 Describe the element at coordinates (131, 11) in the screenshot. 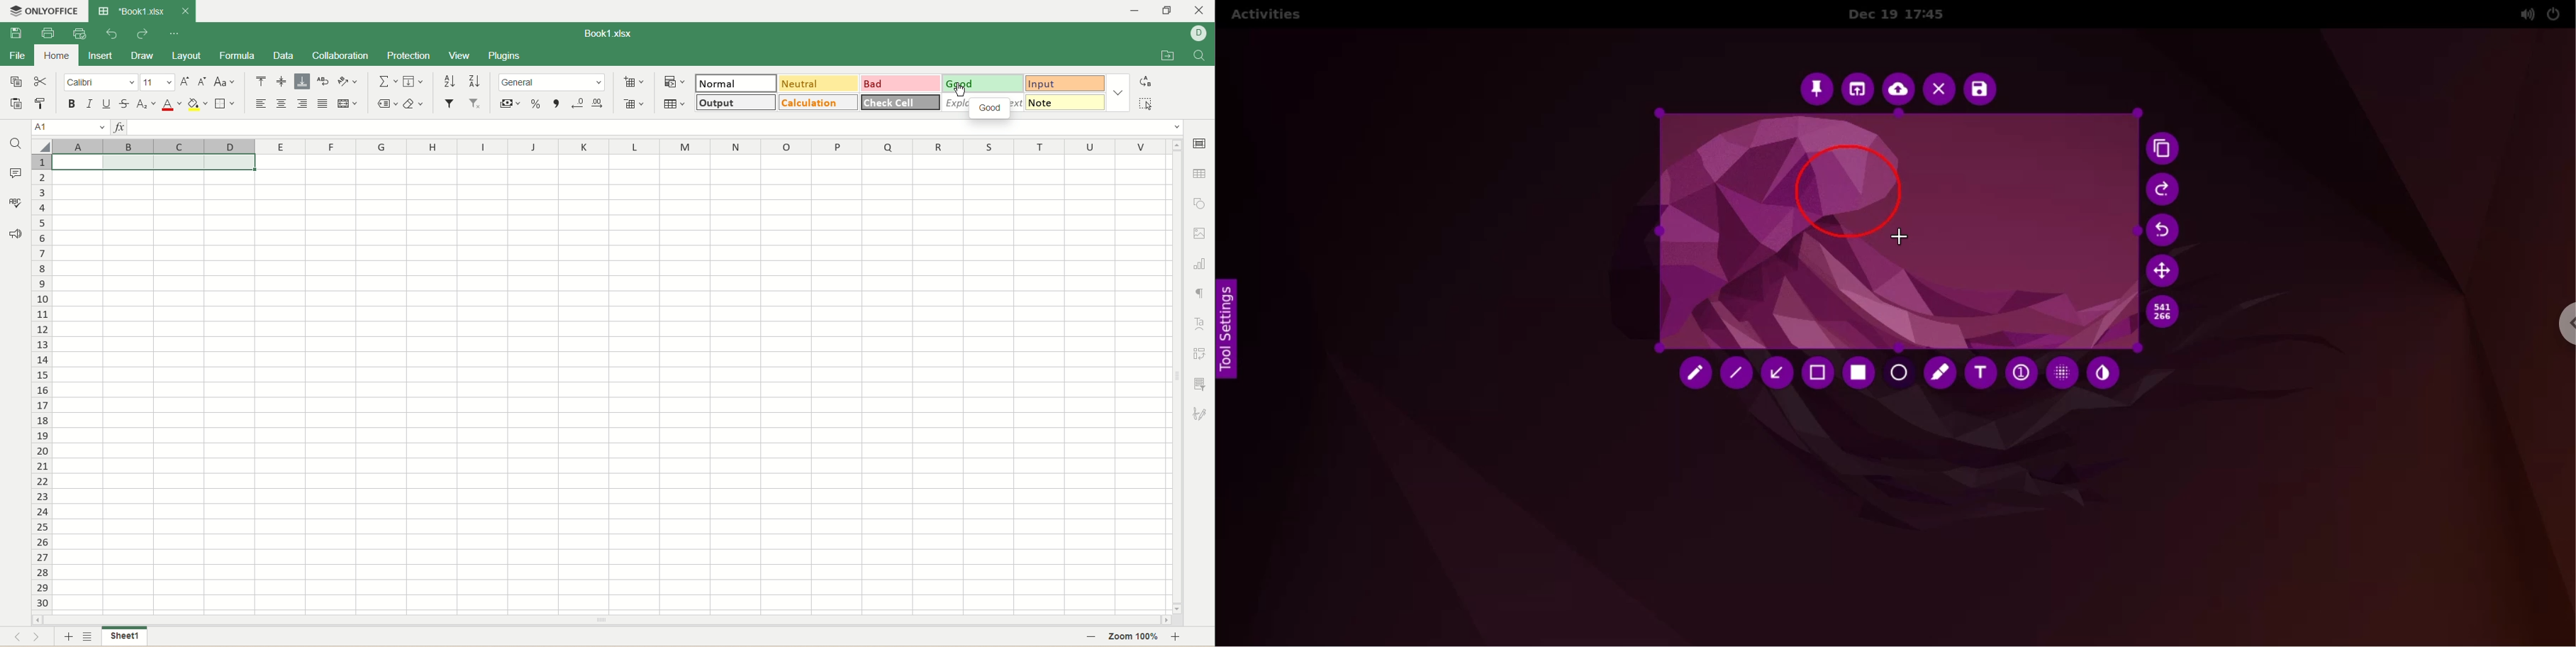

I see `Book1.xlsx` at that location.